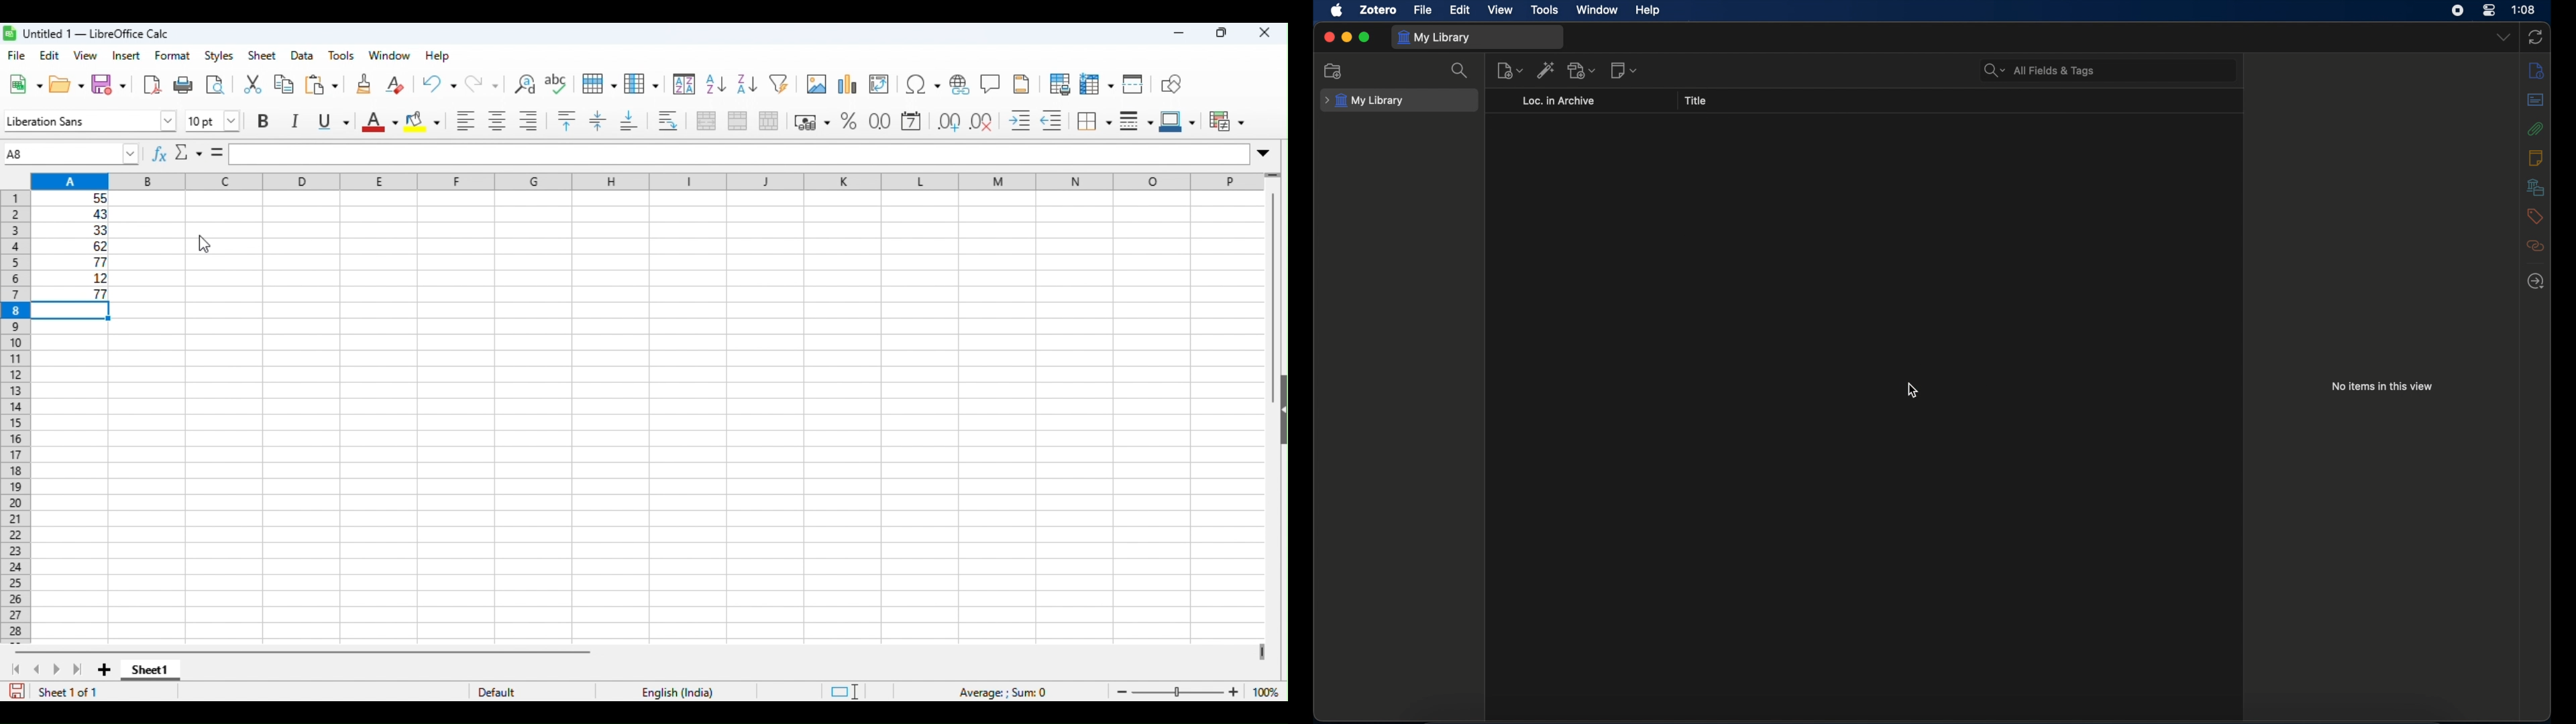 This screenshot has height=728, width=2576. Describe the element at coordinates (1913, 390) in the screenshot. I see `cursor` at that location.